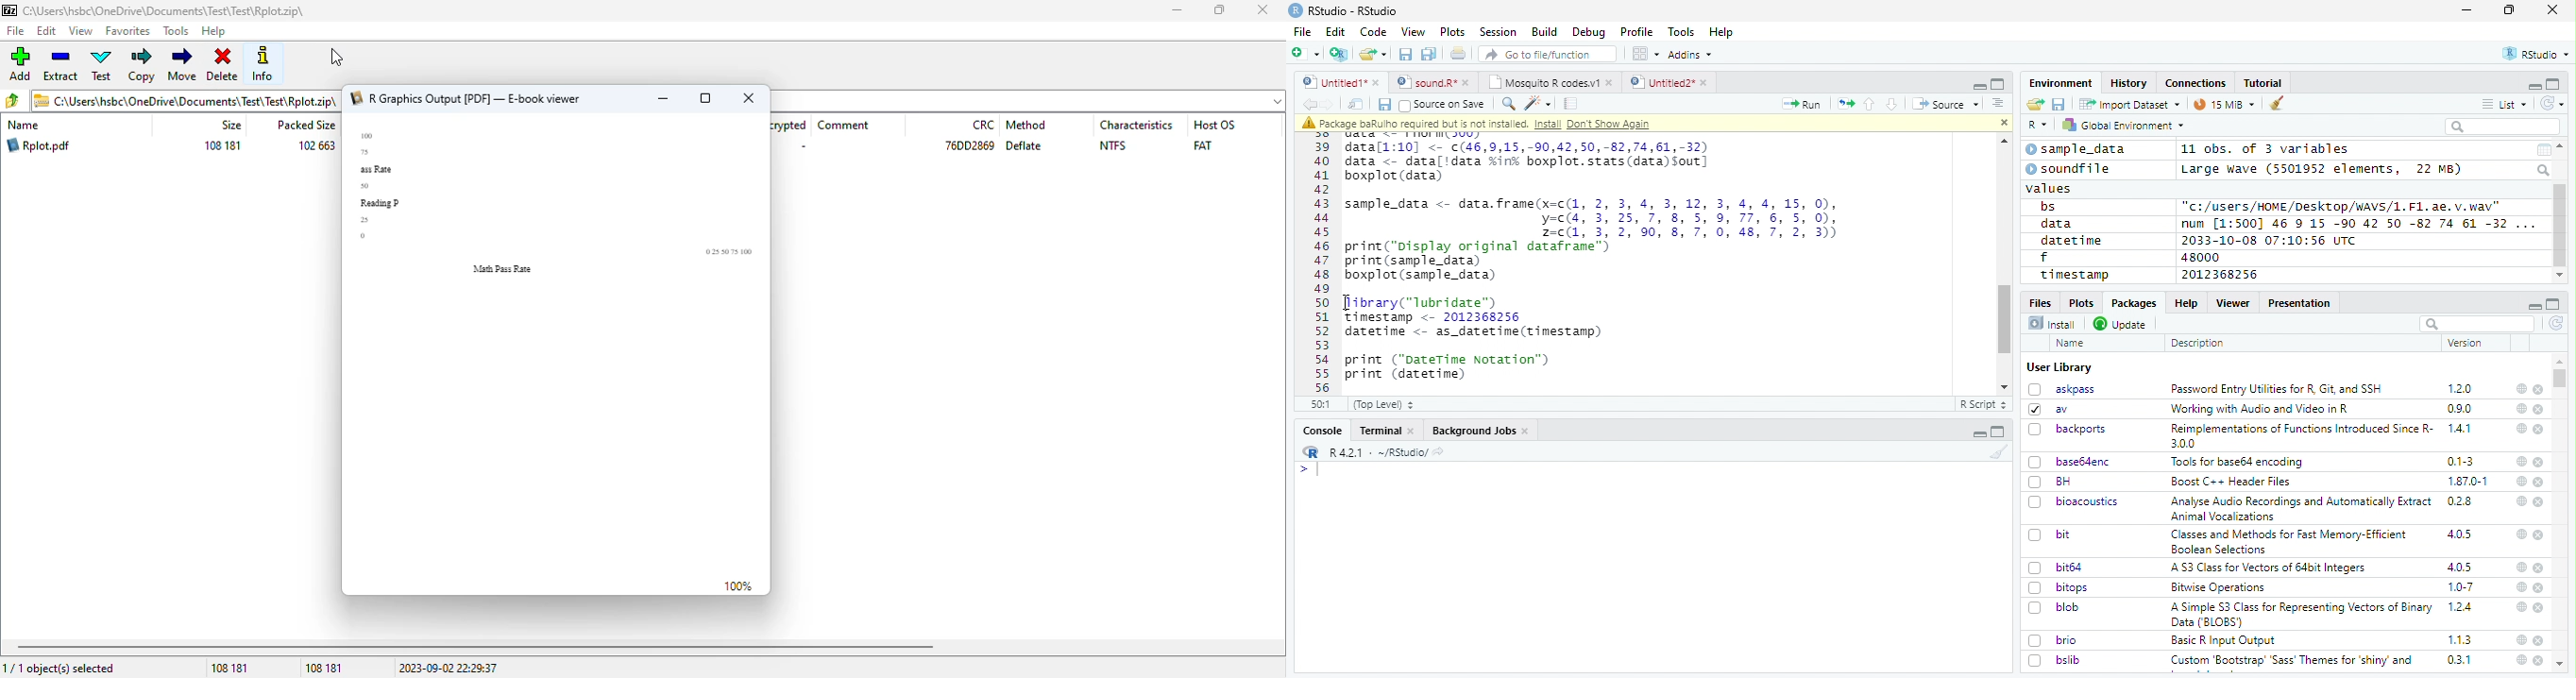  I want to click on Scroll bar, so click(2561, 226).